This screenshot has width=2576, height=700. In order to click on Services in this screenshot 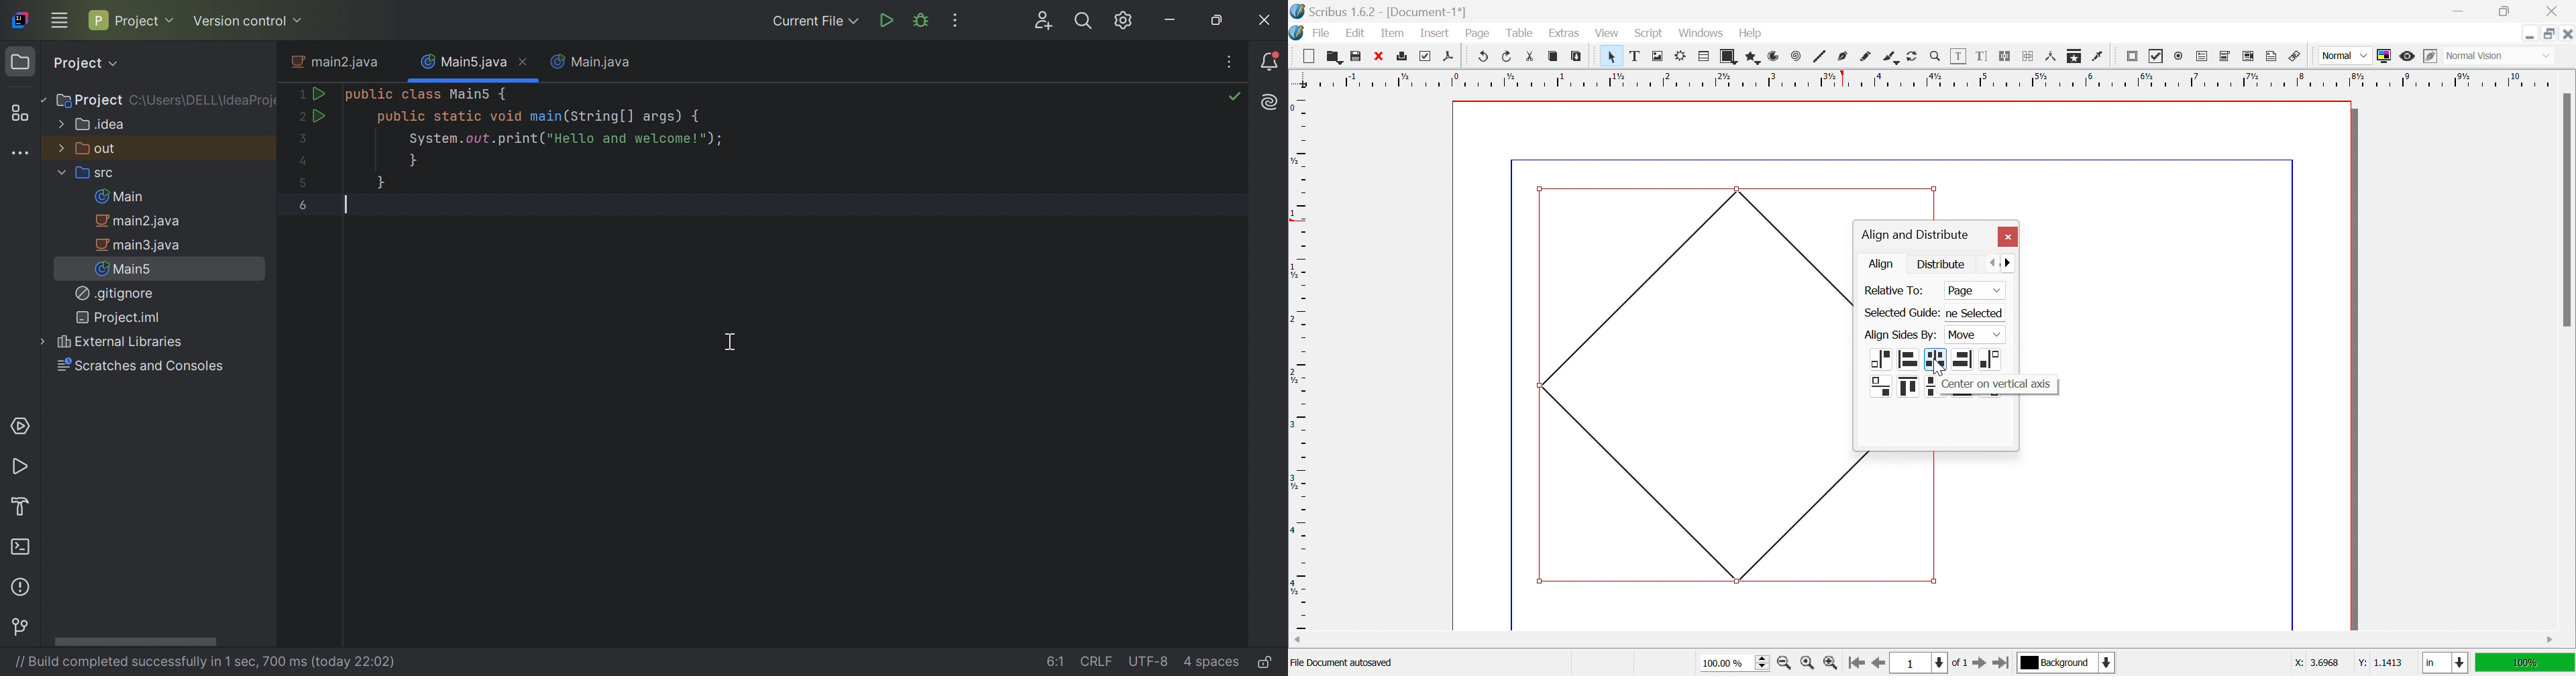, I will do `click(19, 425)`.